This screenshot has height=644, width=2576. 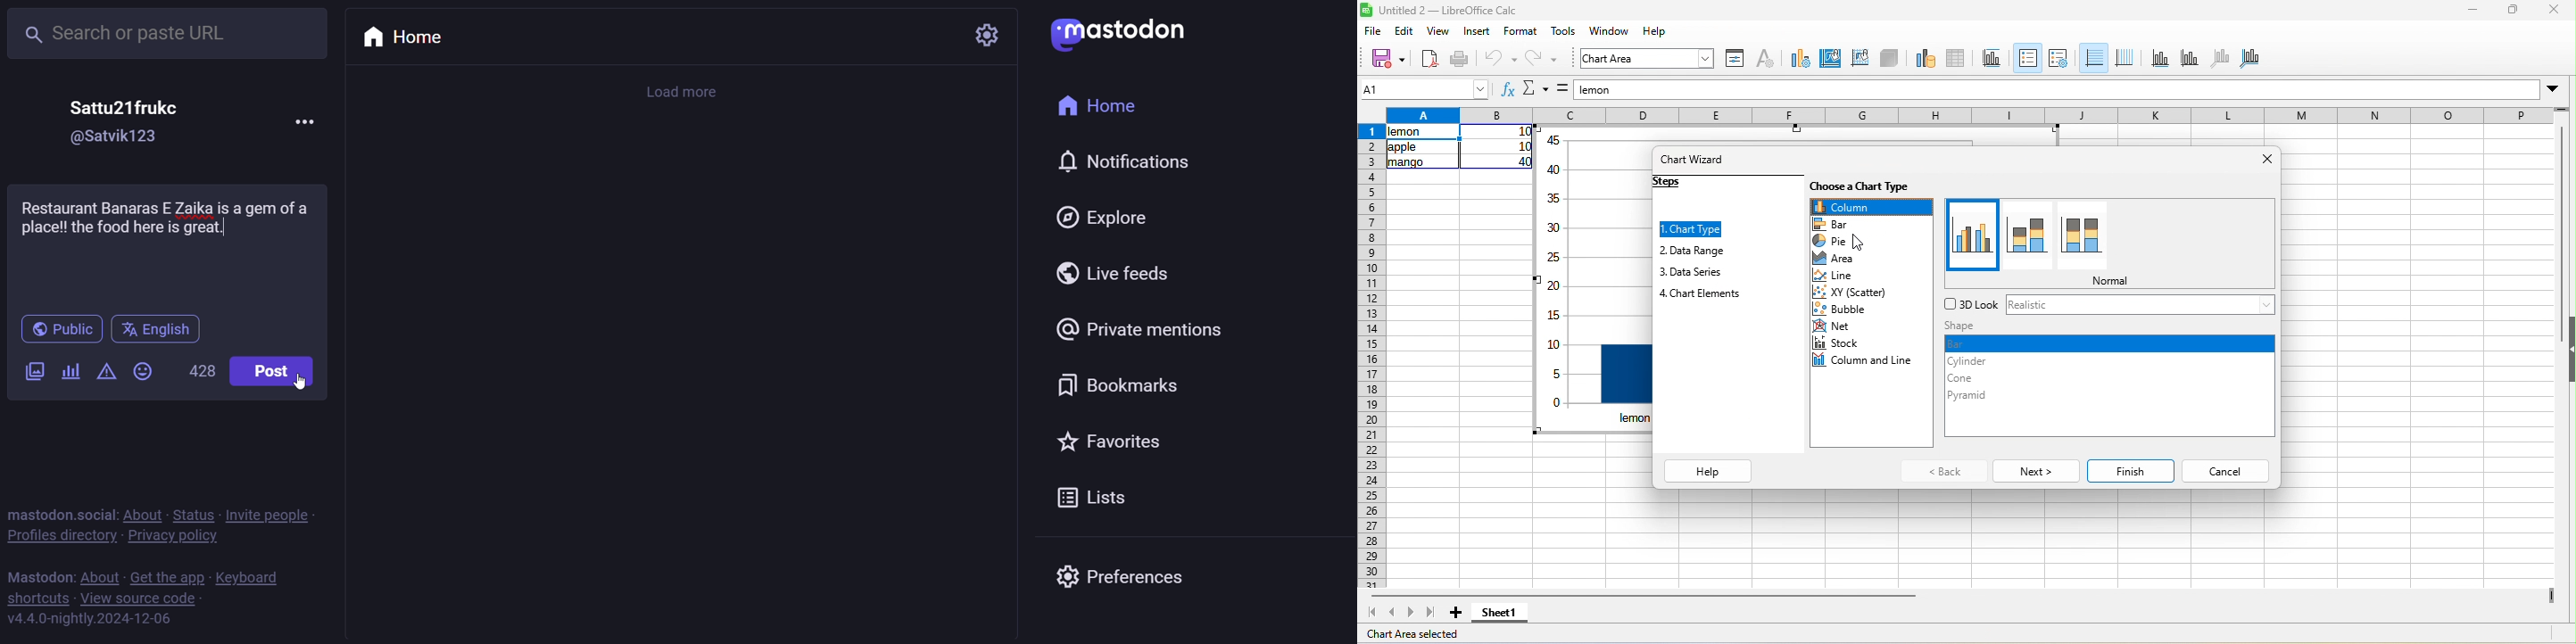 What do you see at coordinates (1889, 58) in the screenshot?
I see `3d view` at bounding box center [1889, 58].